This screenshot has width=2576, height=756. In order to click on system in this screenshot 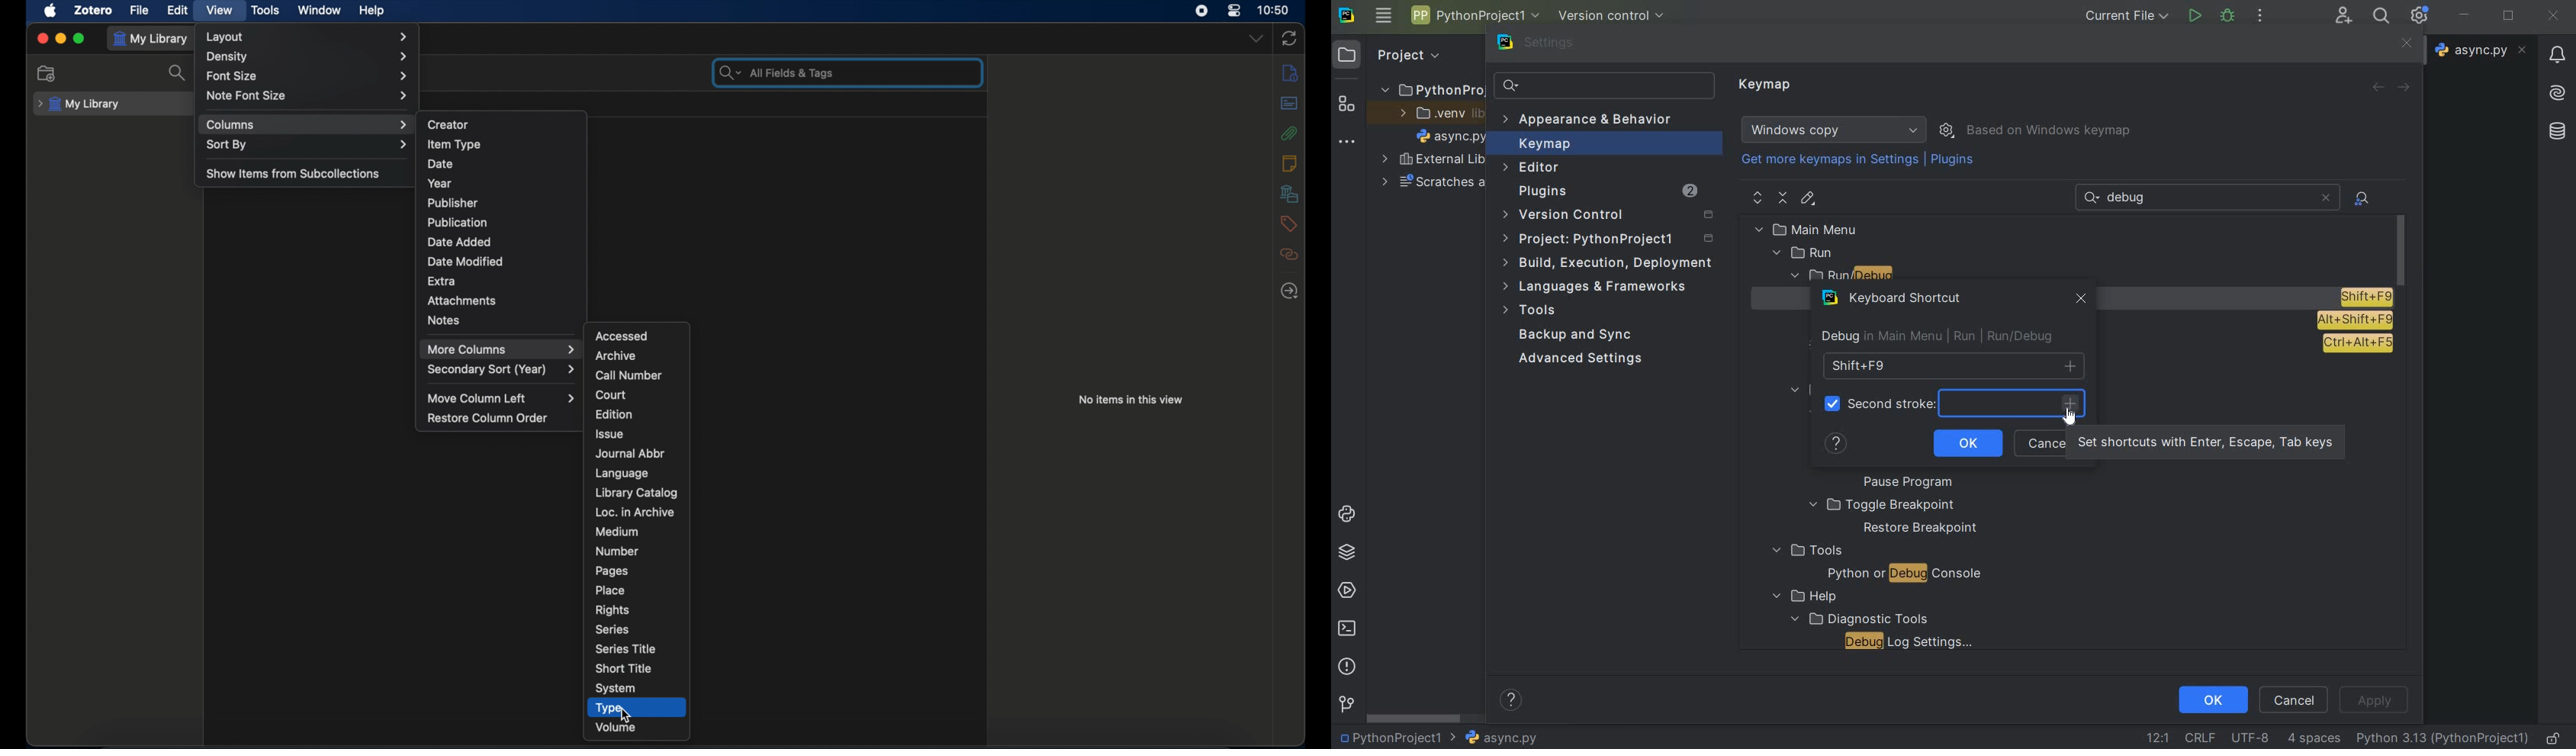, I will do `click(616, 689)`.